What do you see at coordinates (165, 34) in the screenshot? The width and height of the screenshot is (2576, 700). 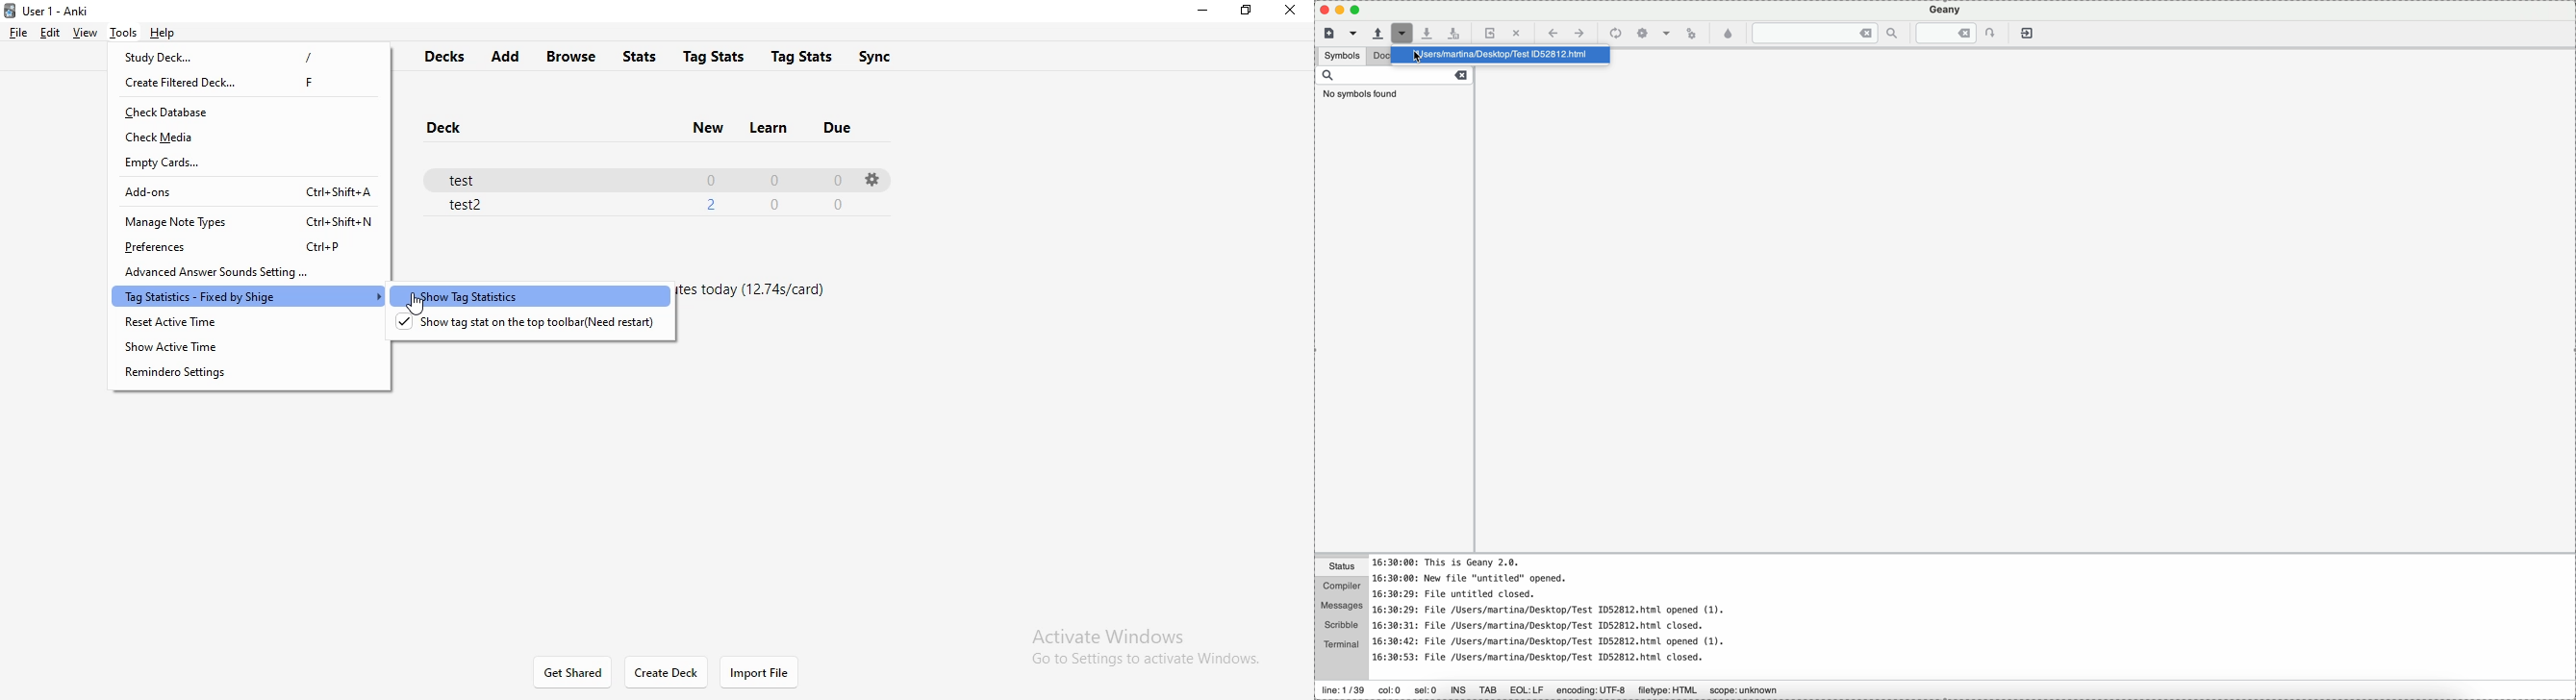 I see `help` at bounding box center [165, 34].